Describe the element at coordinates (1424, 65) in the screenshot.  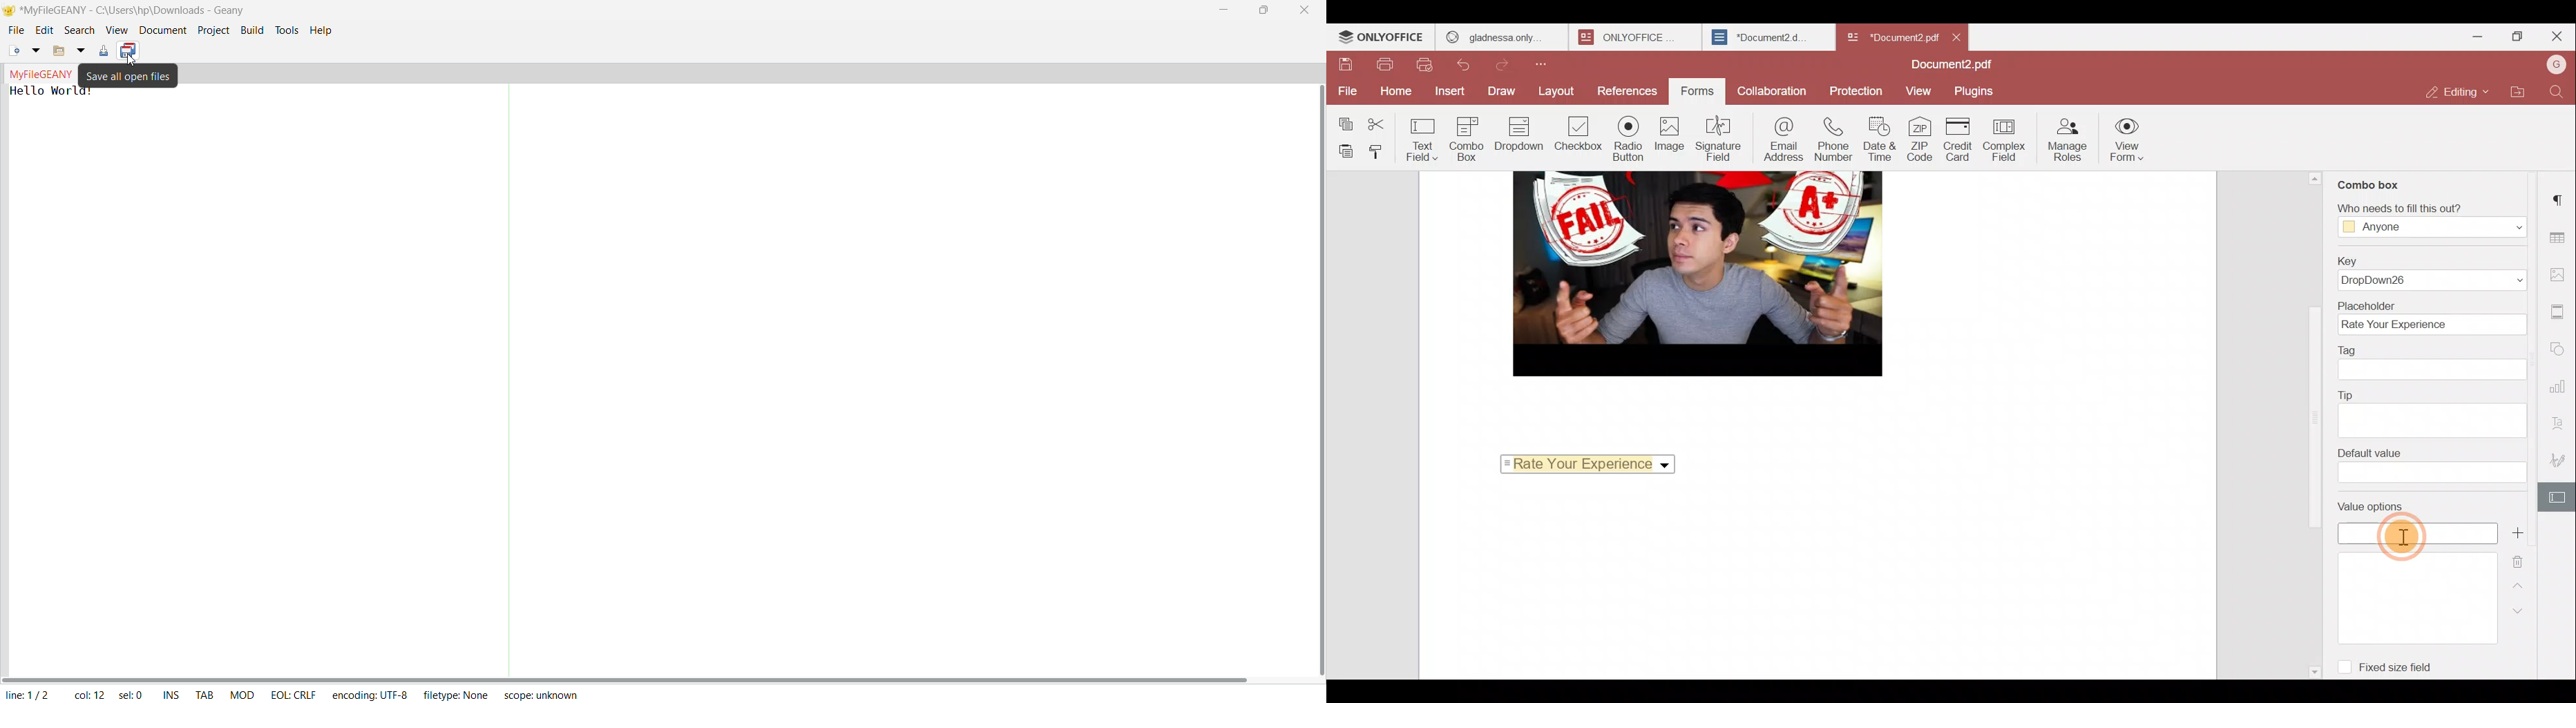
I see `Quick print` at that location.